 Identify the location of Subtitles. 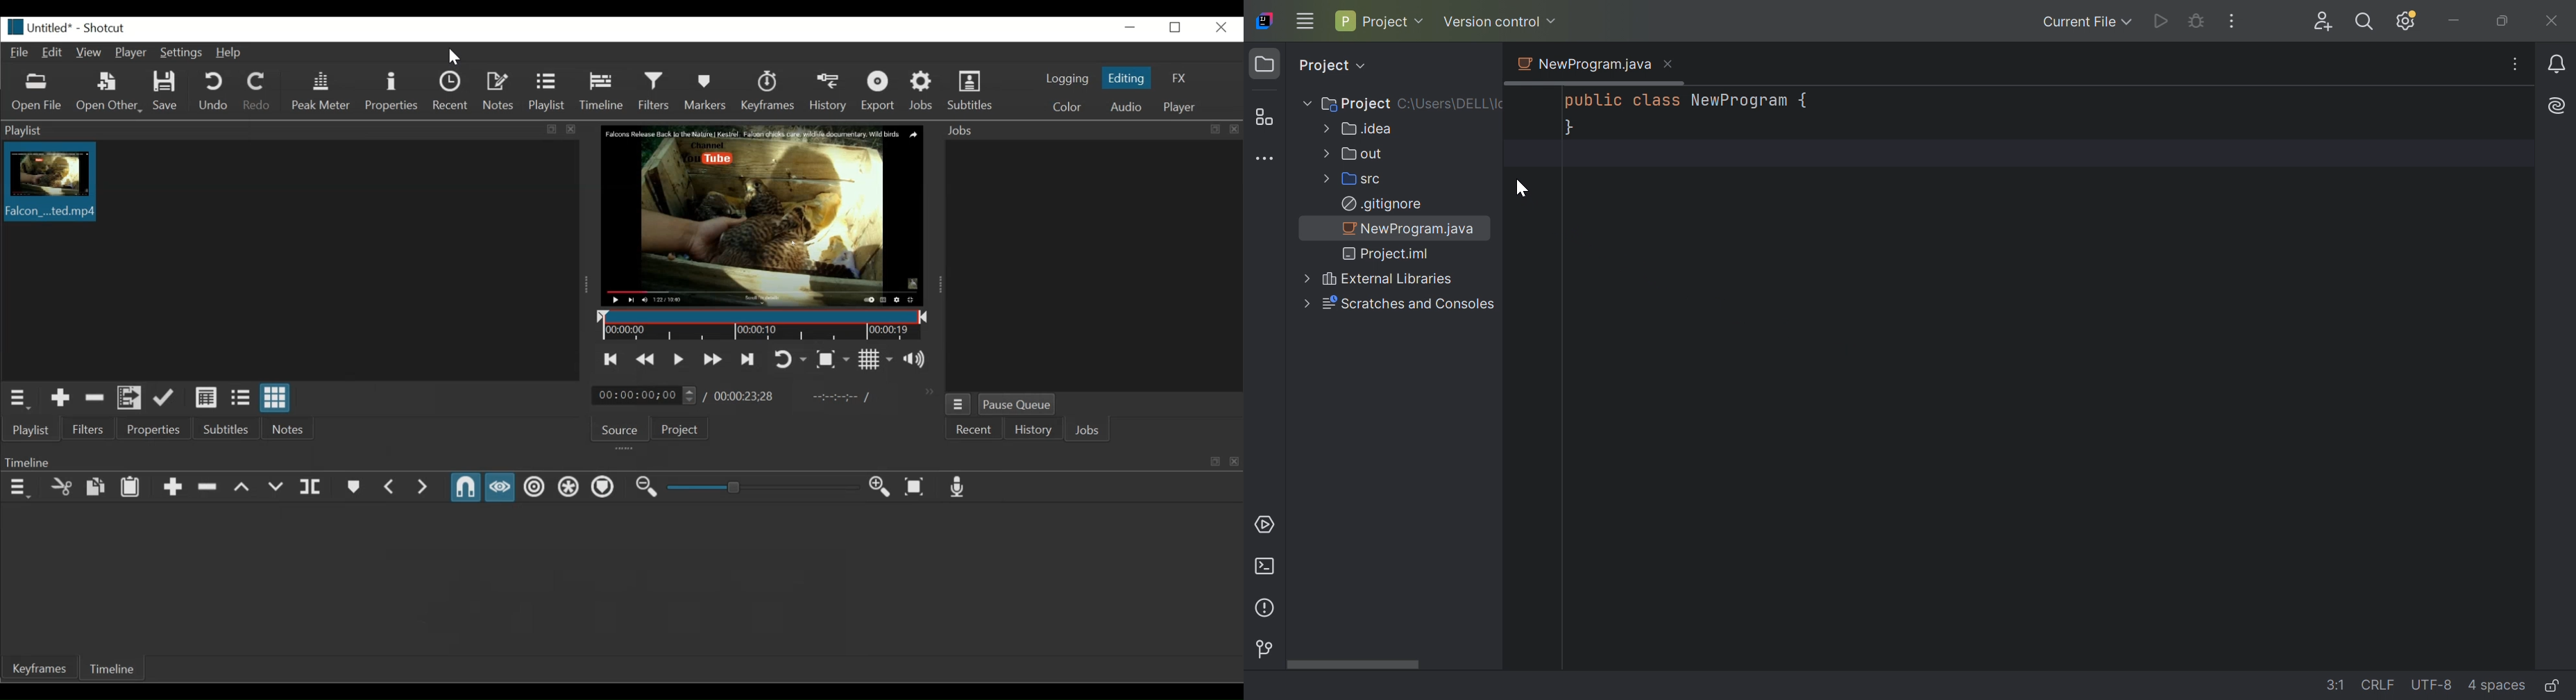
(973, 91).